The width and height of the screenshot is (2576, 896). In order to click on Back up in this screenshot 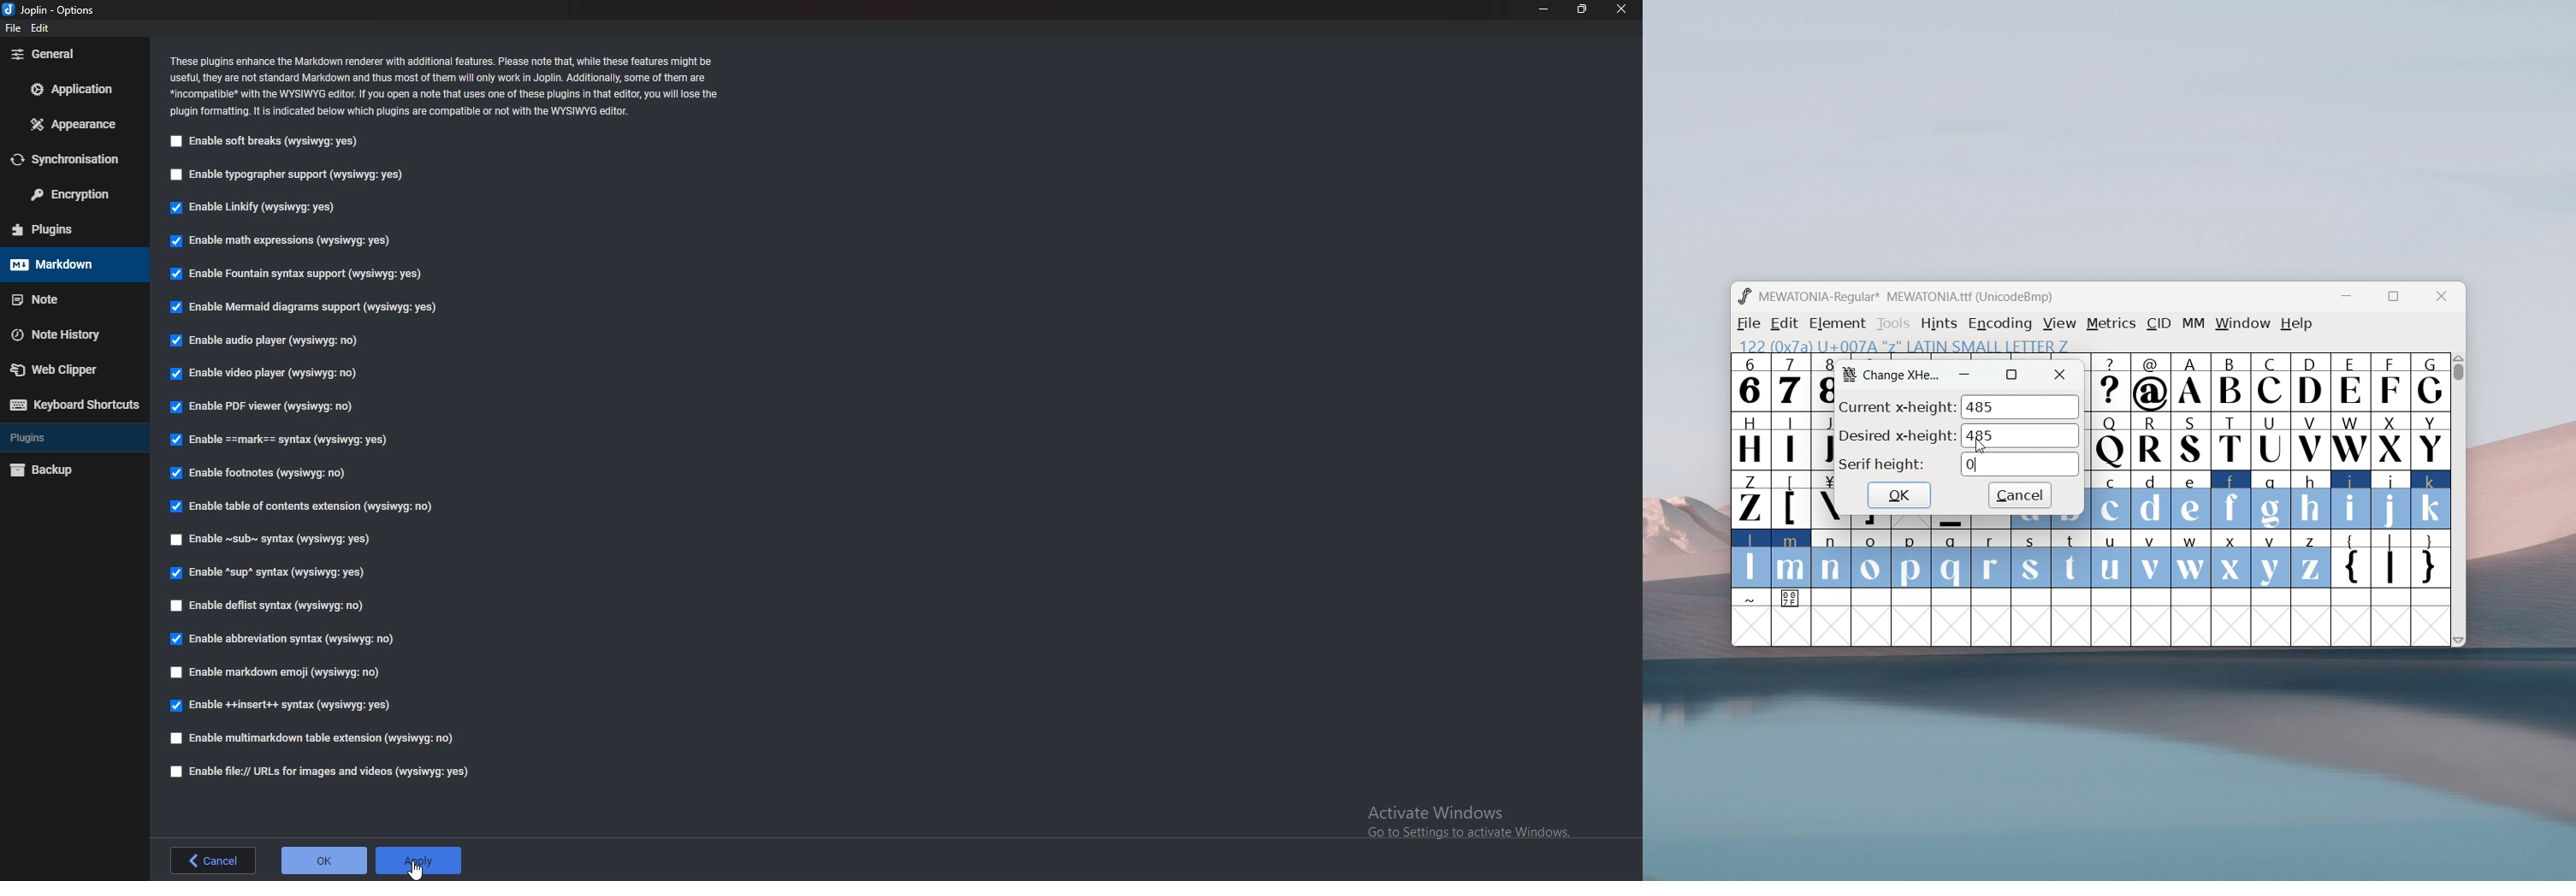, I will do `click(68, 470)`.